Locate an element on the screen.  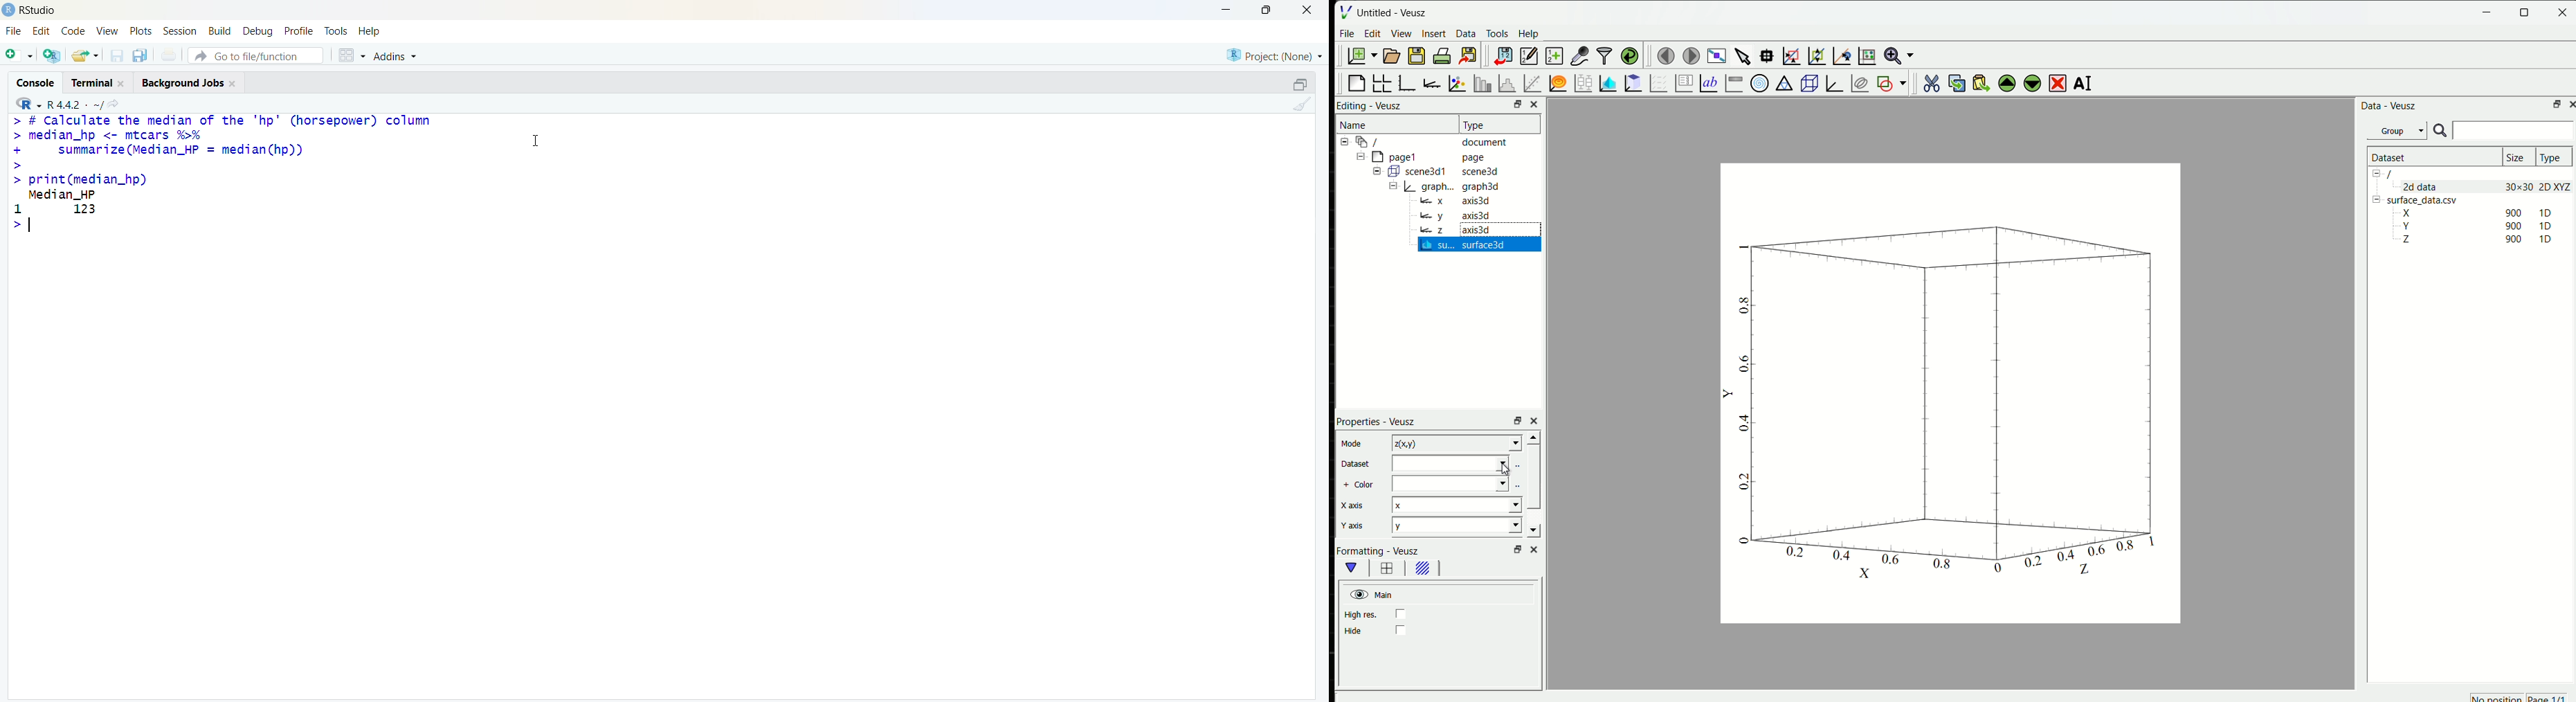
Type is located at coordinates (2552, 158).